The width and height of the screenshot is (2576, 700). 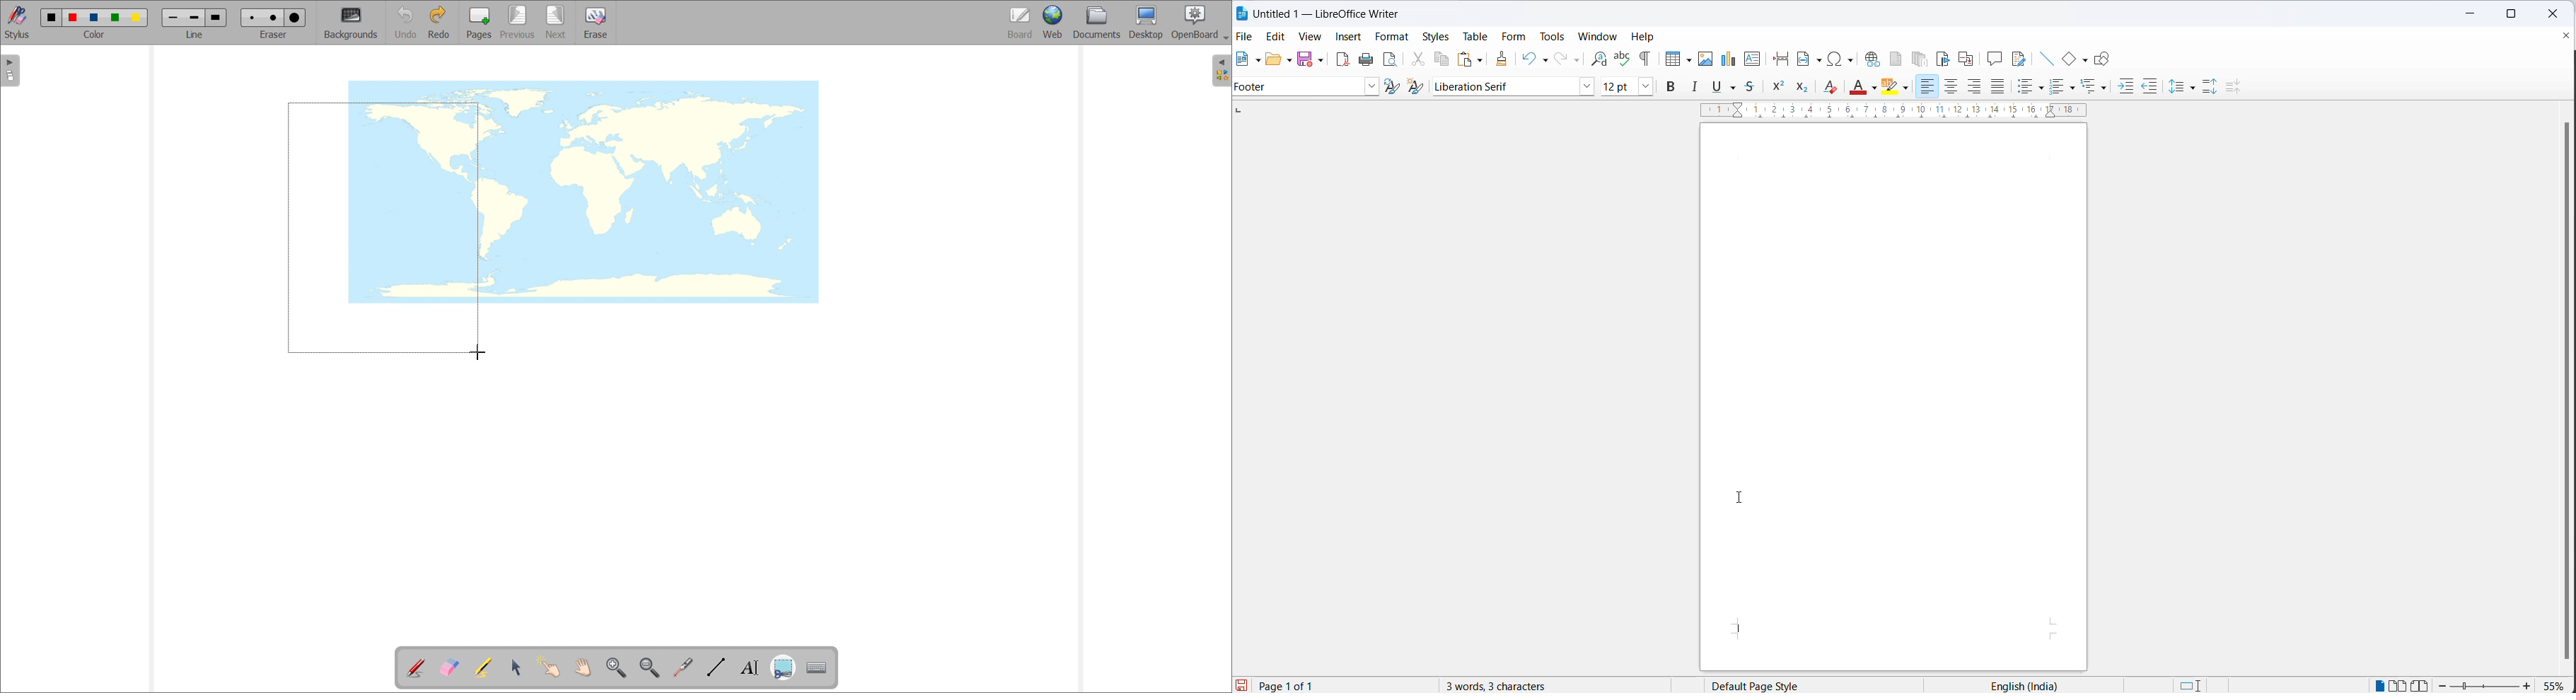 What do you see at coordinates (1475, 35) in the screenshot?
I see `table` at bounding box center [1475, 35].